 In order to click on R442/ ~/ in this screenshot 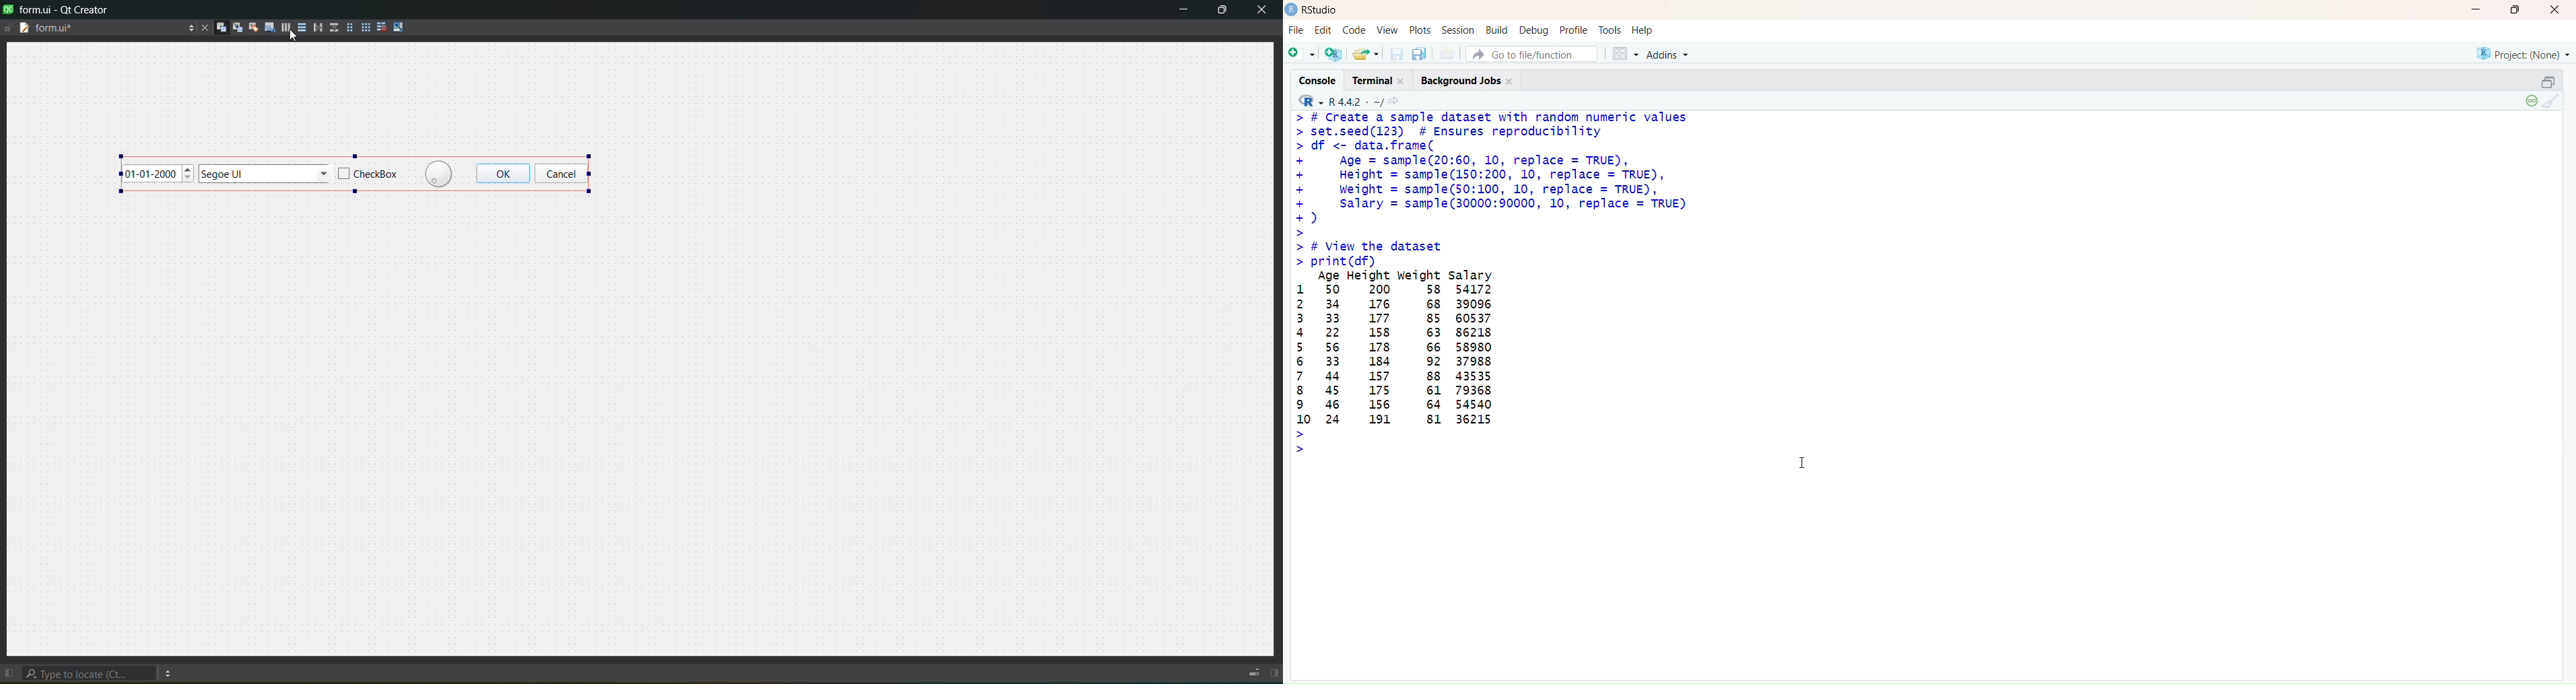, I will do `click(1357, 100)`.